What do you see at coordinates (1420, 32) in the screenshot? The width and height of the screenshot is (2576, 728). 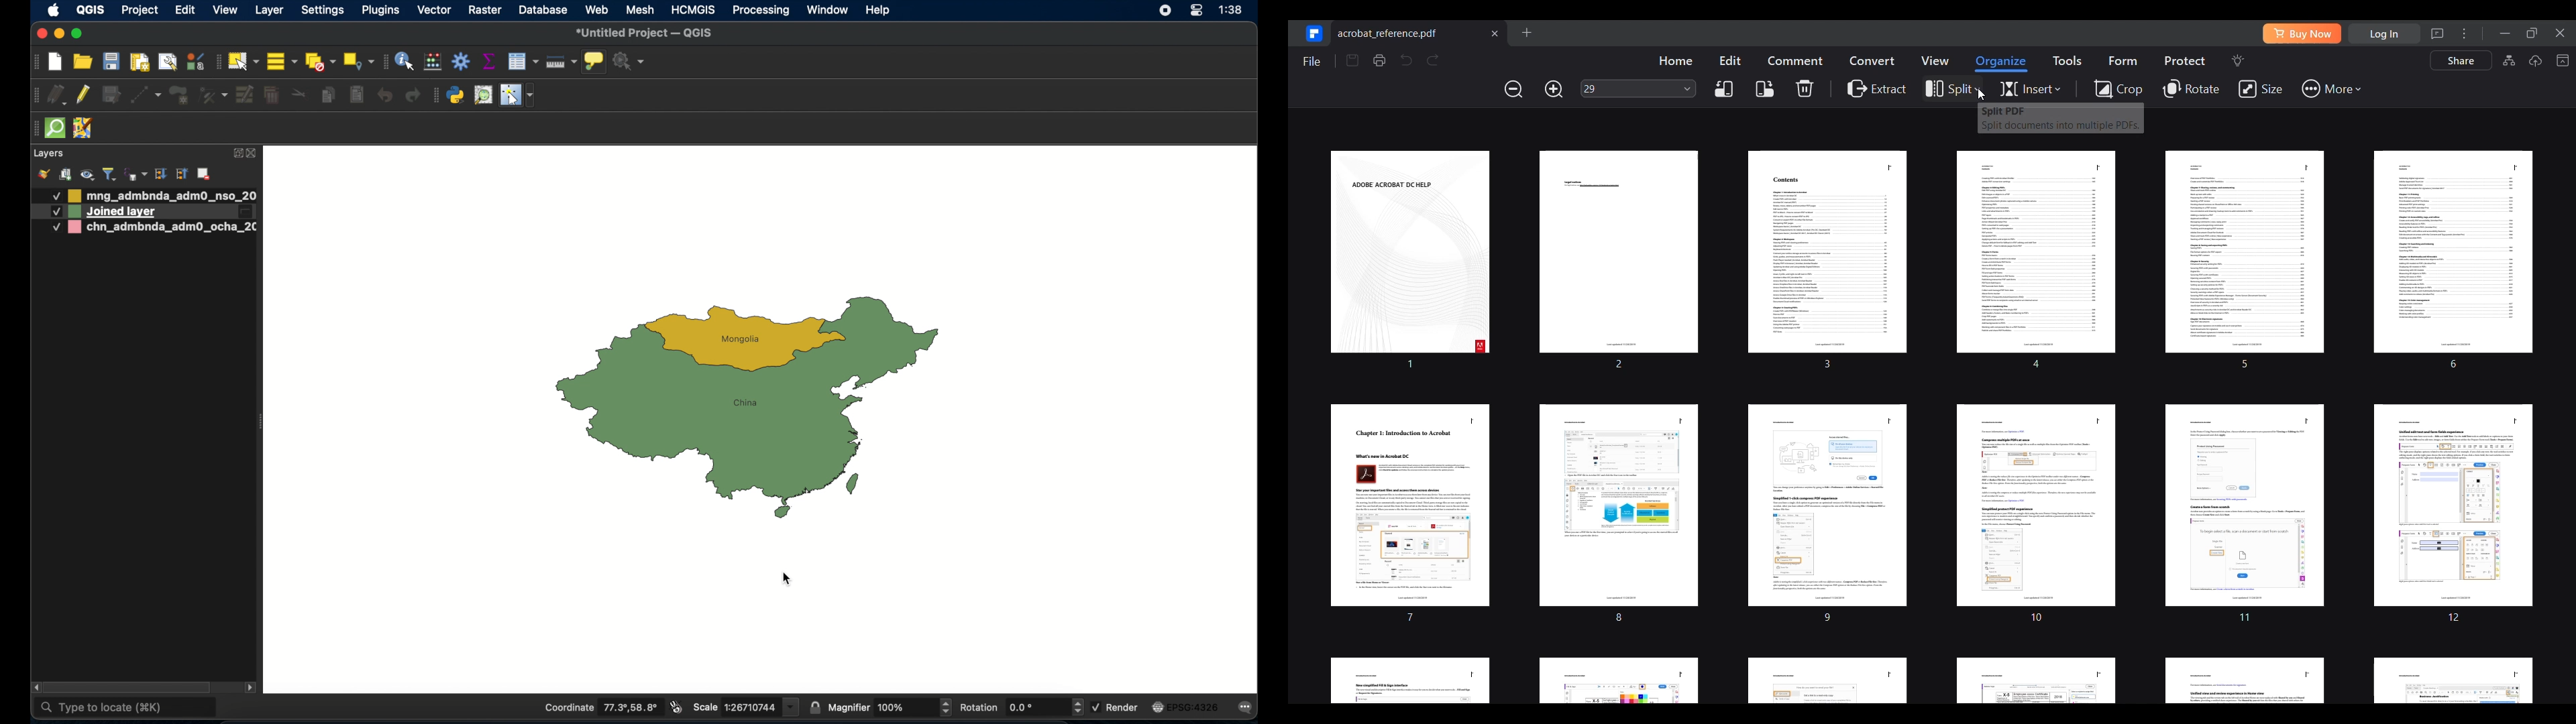 I see `Current open file` at bounding box center [1420, 32].